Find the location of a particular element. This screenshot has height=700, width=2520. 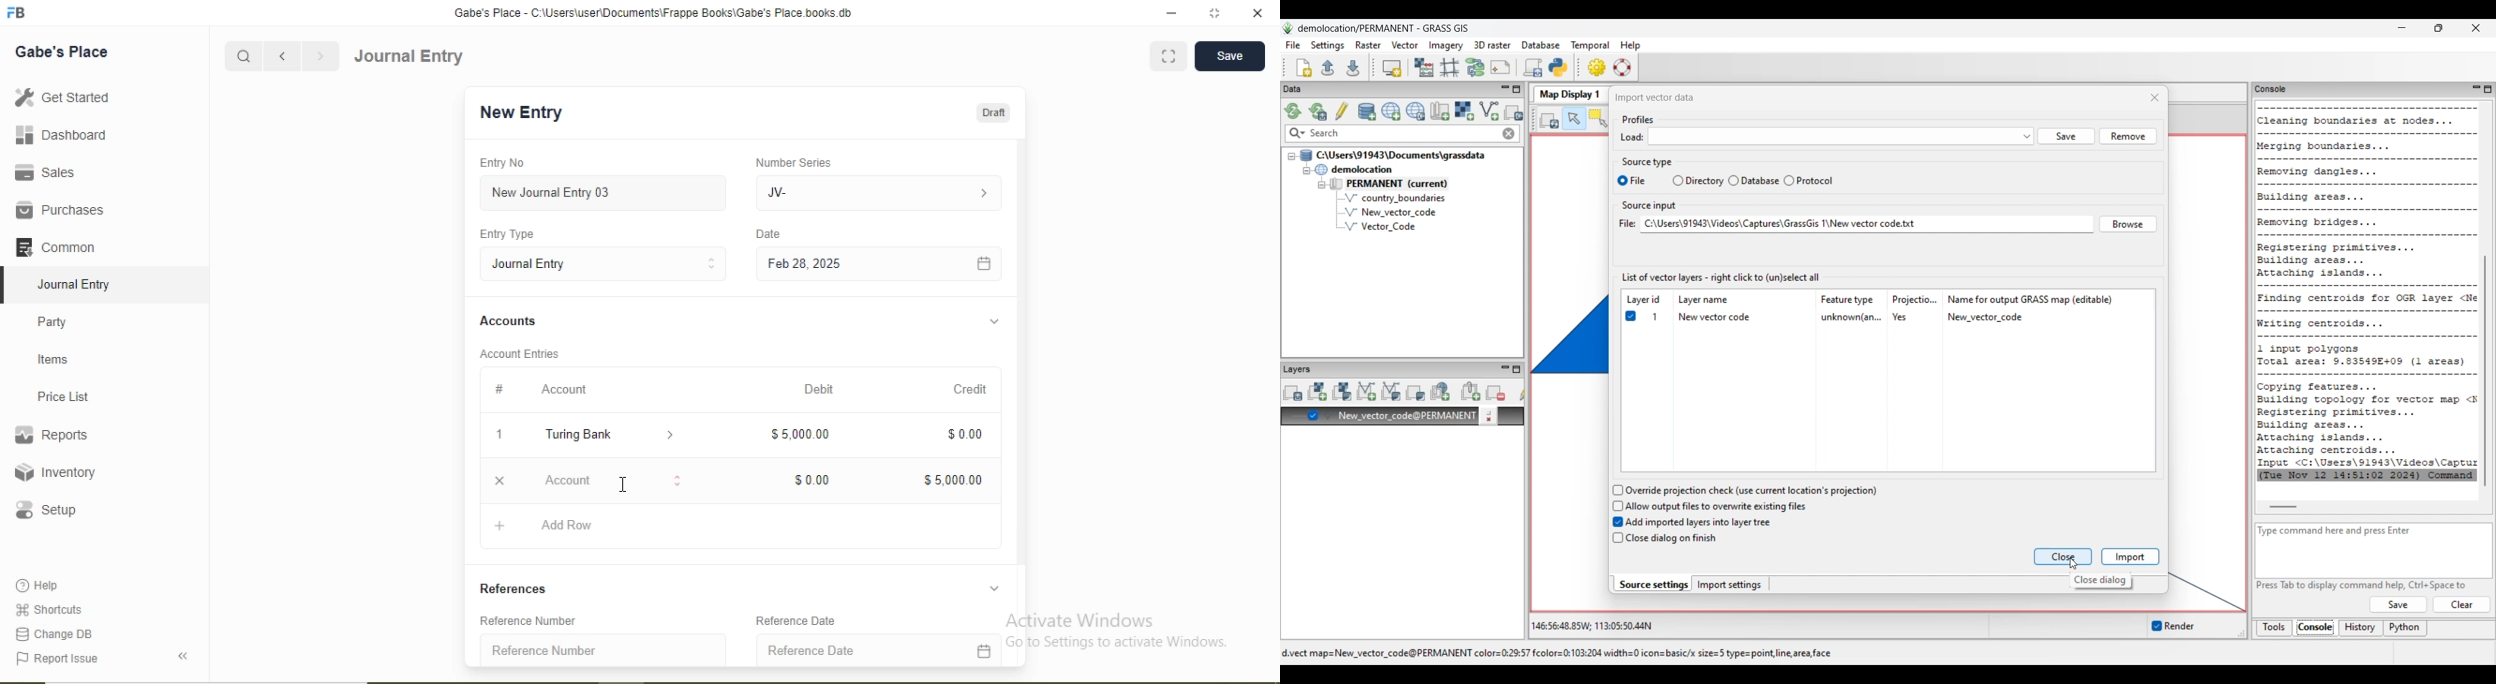

Save is located at coordinates (1229, 54).